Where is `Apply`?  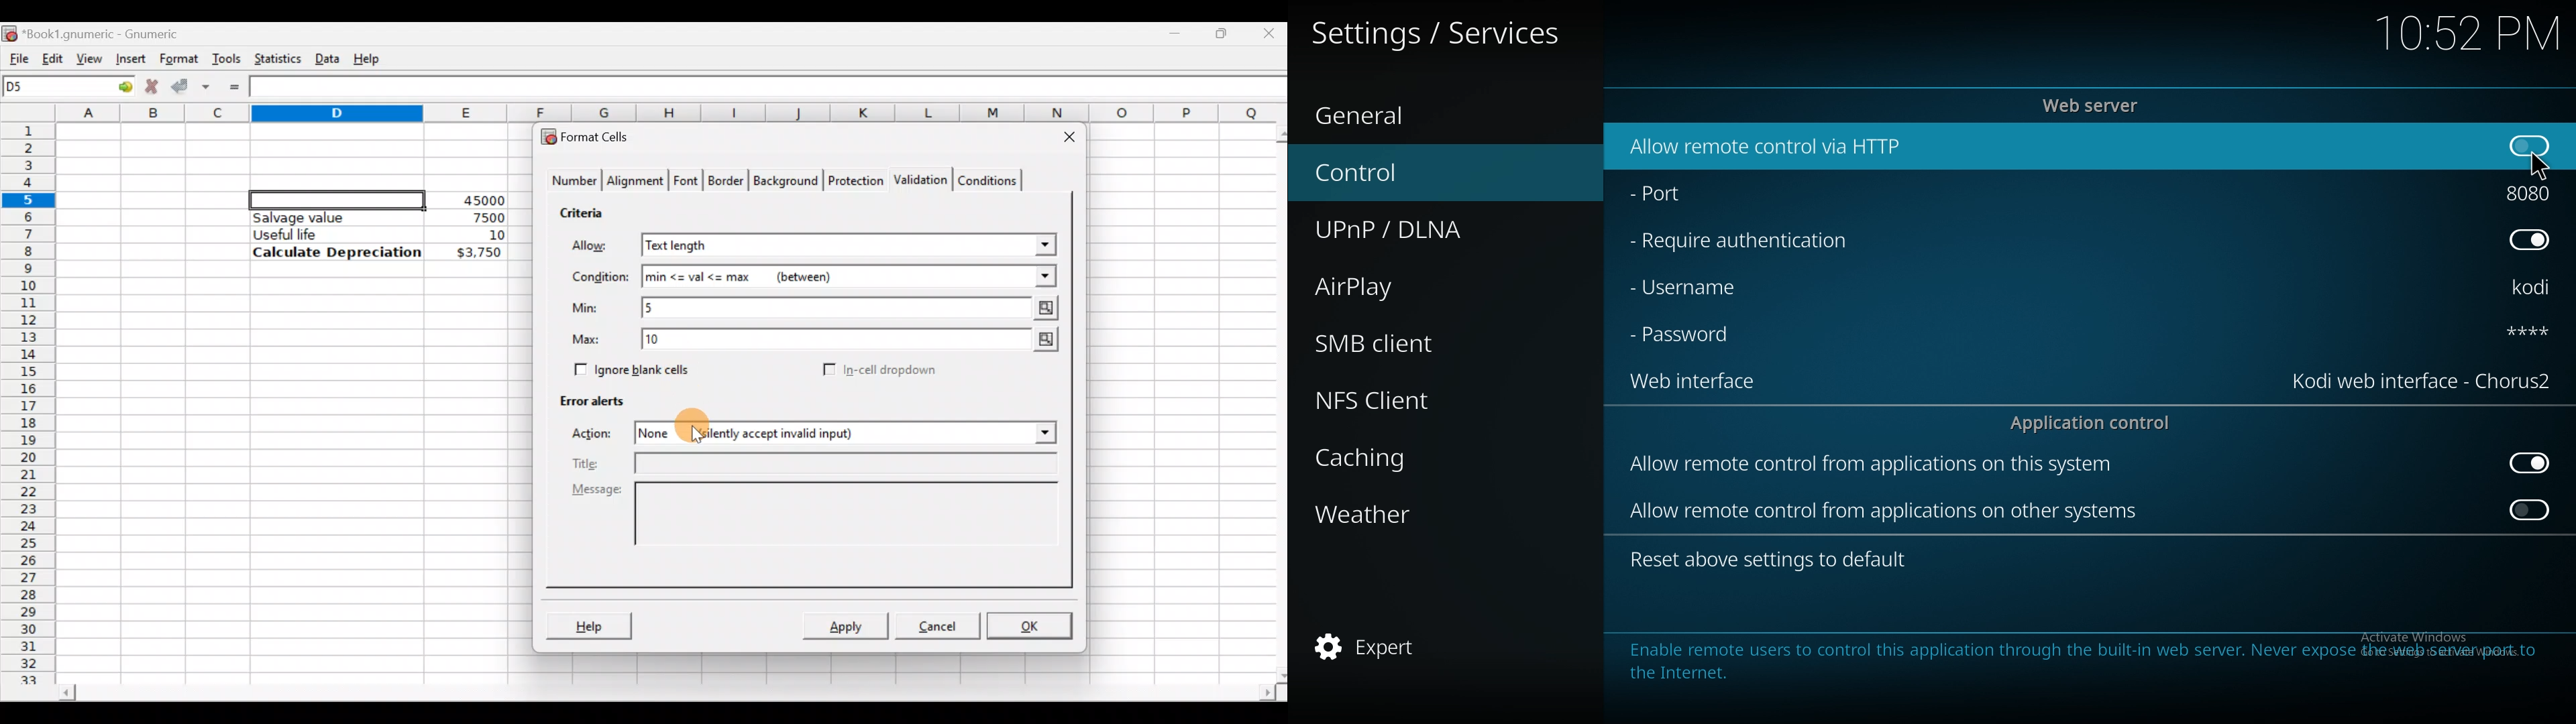 Apply is located at coordinates (851, 625).